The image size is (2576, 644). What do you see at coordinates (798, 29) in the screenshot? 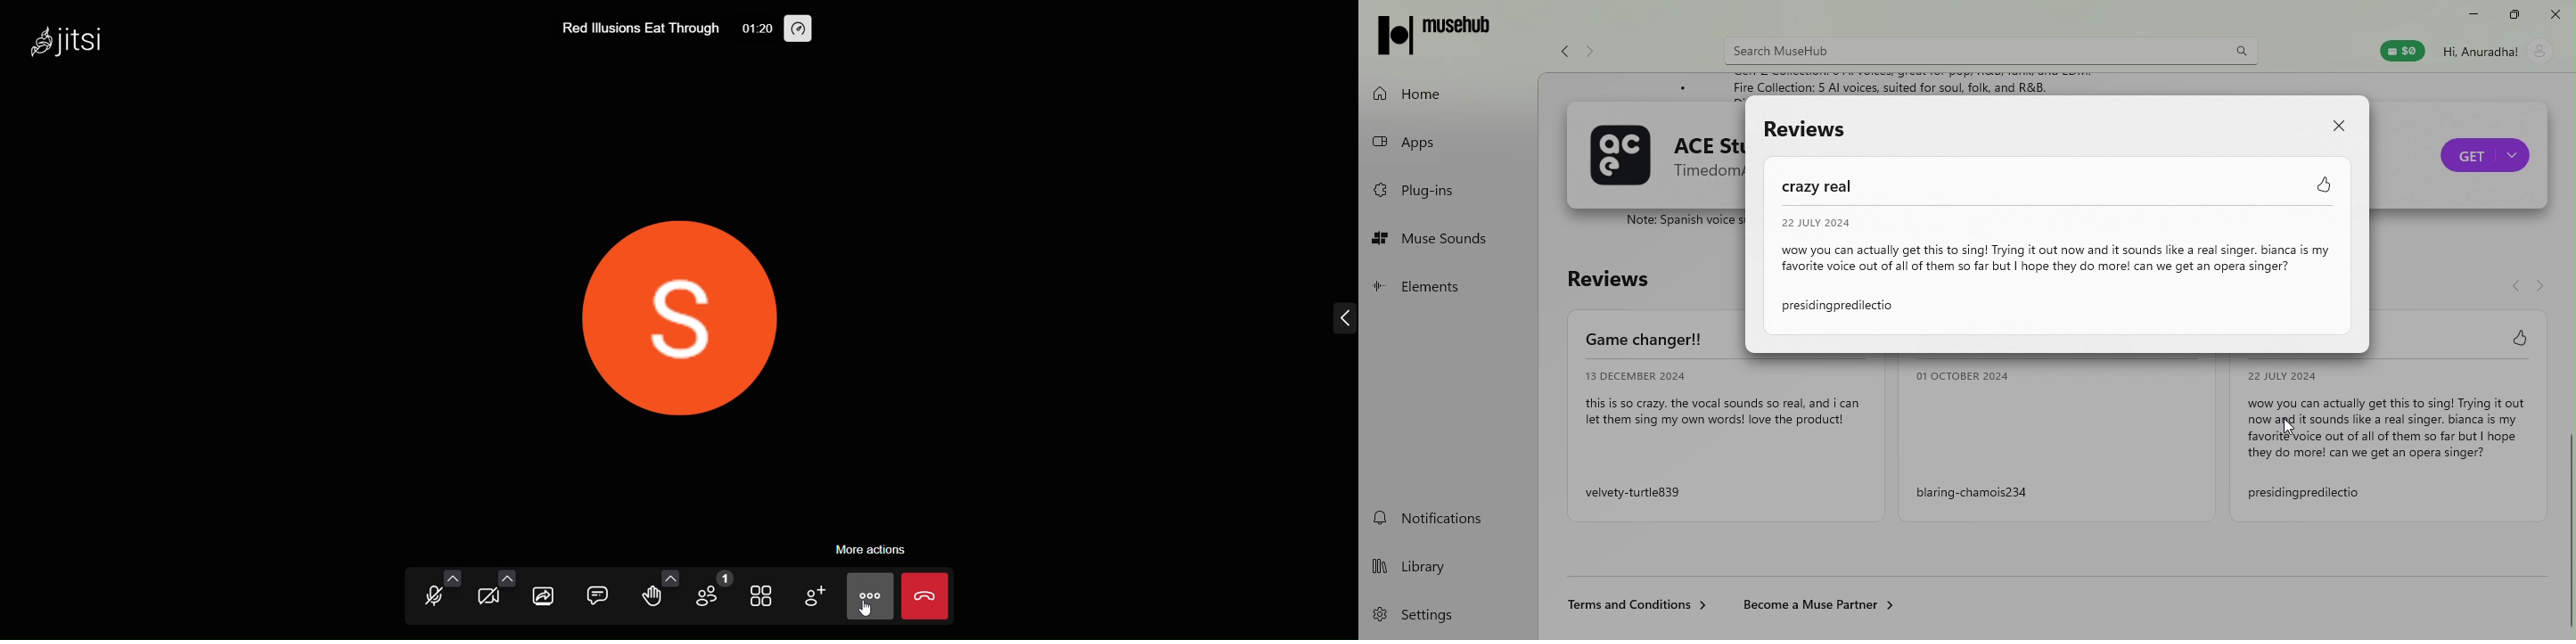
I see `performance setting` at bounding box center [798, 29].